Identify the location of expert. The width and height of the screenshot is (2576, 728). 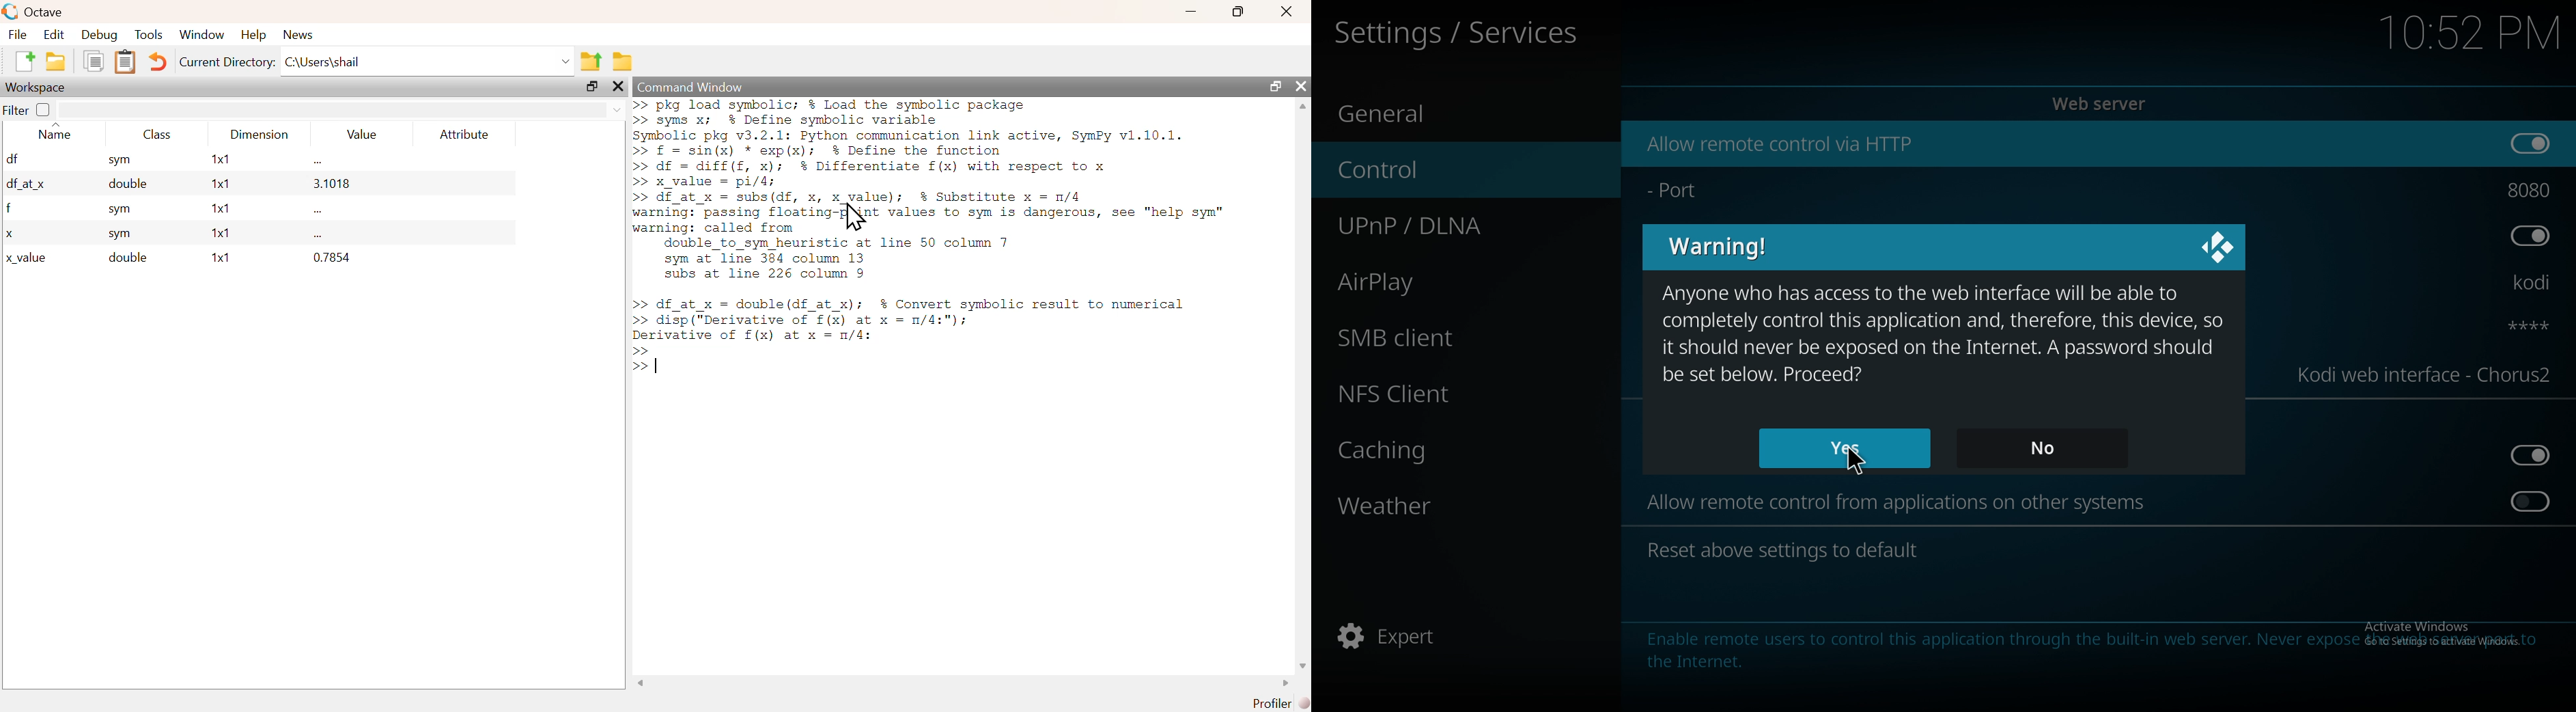
(1446, 634).